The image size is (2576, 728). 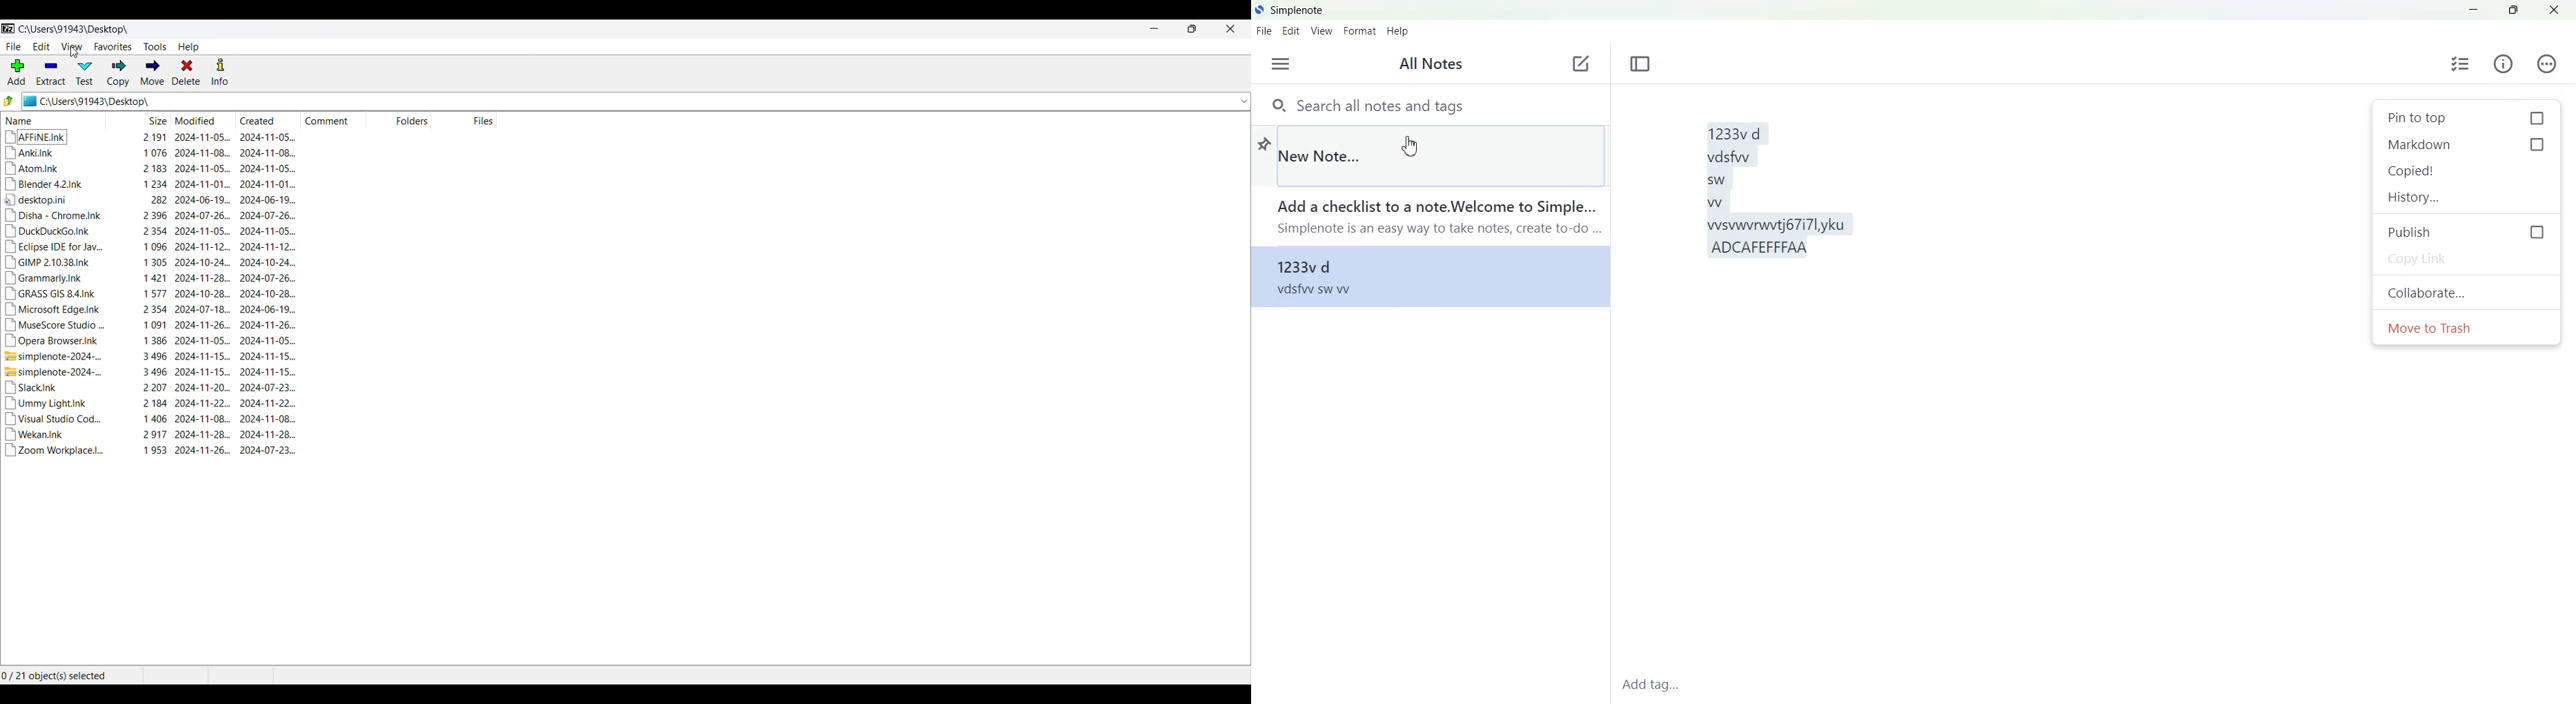 What do you see at coordinates (2504, 63) in the screenshot?
I see `Info` at bounding box center [2504, 63].